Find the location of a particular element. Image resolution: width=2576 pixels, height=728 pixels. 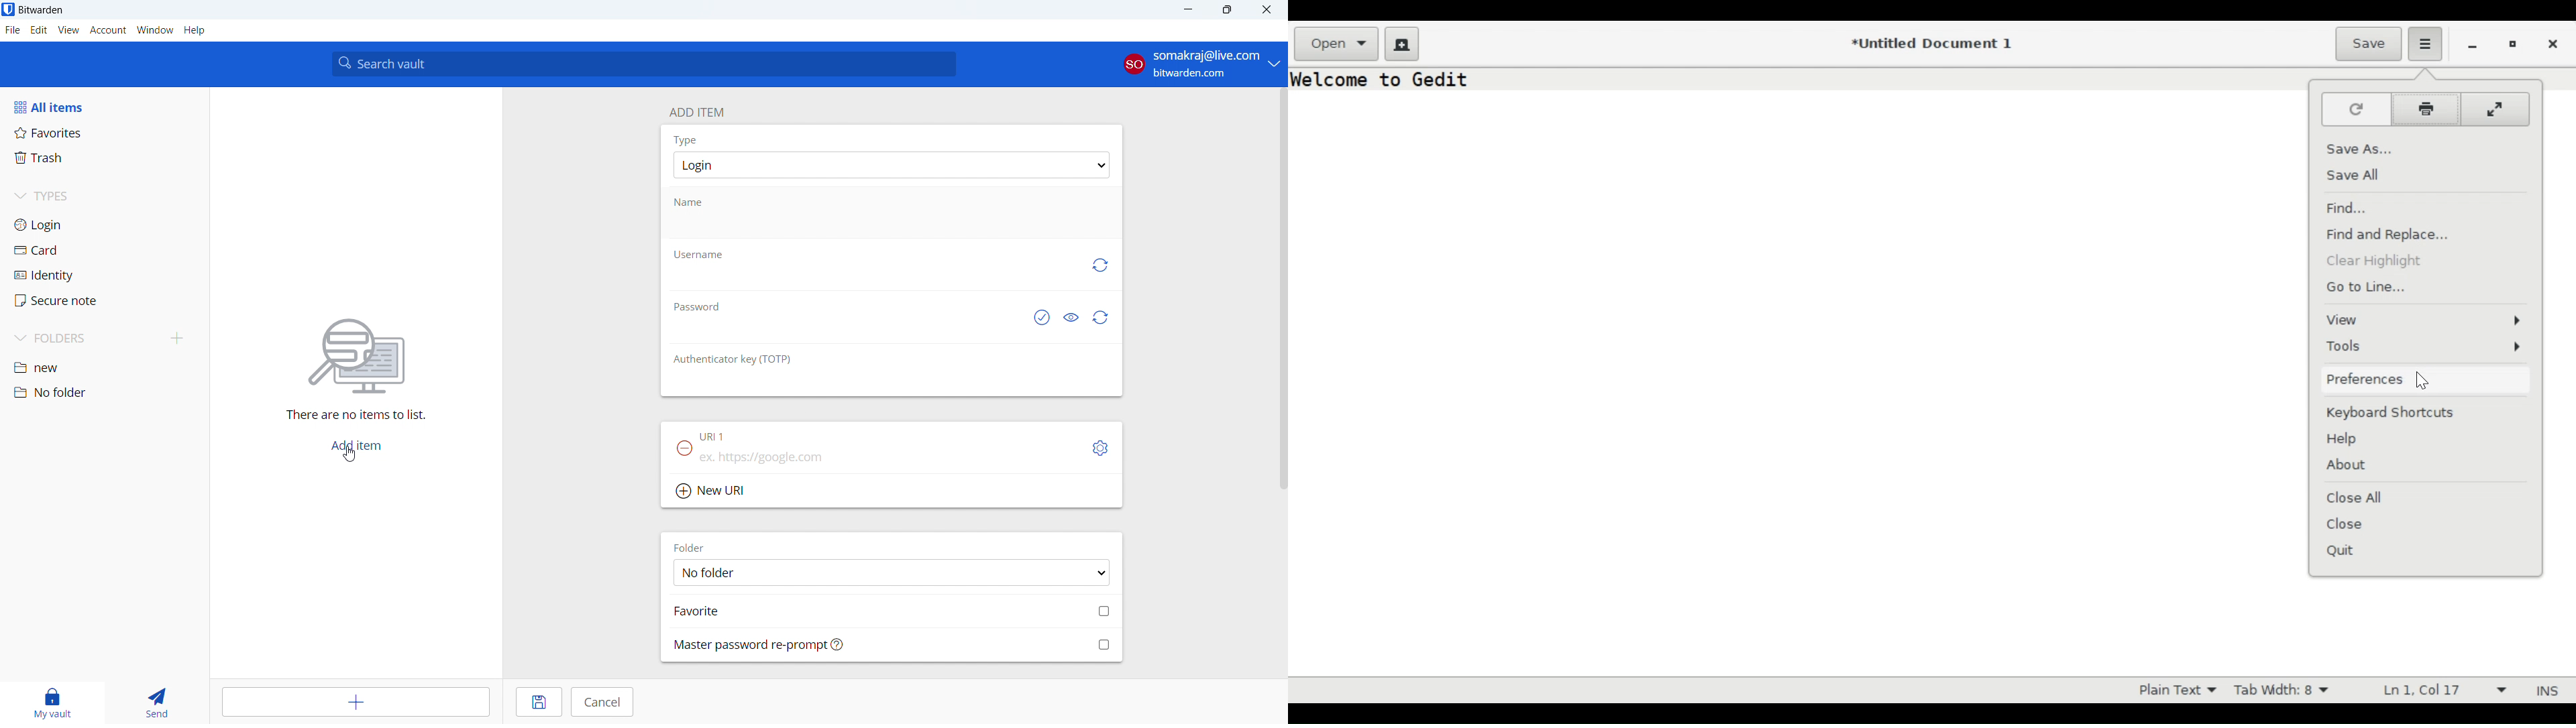

toggle options is located at coordinates (1101, 448).